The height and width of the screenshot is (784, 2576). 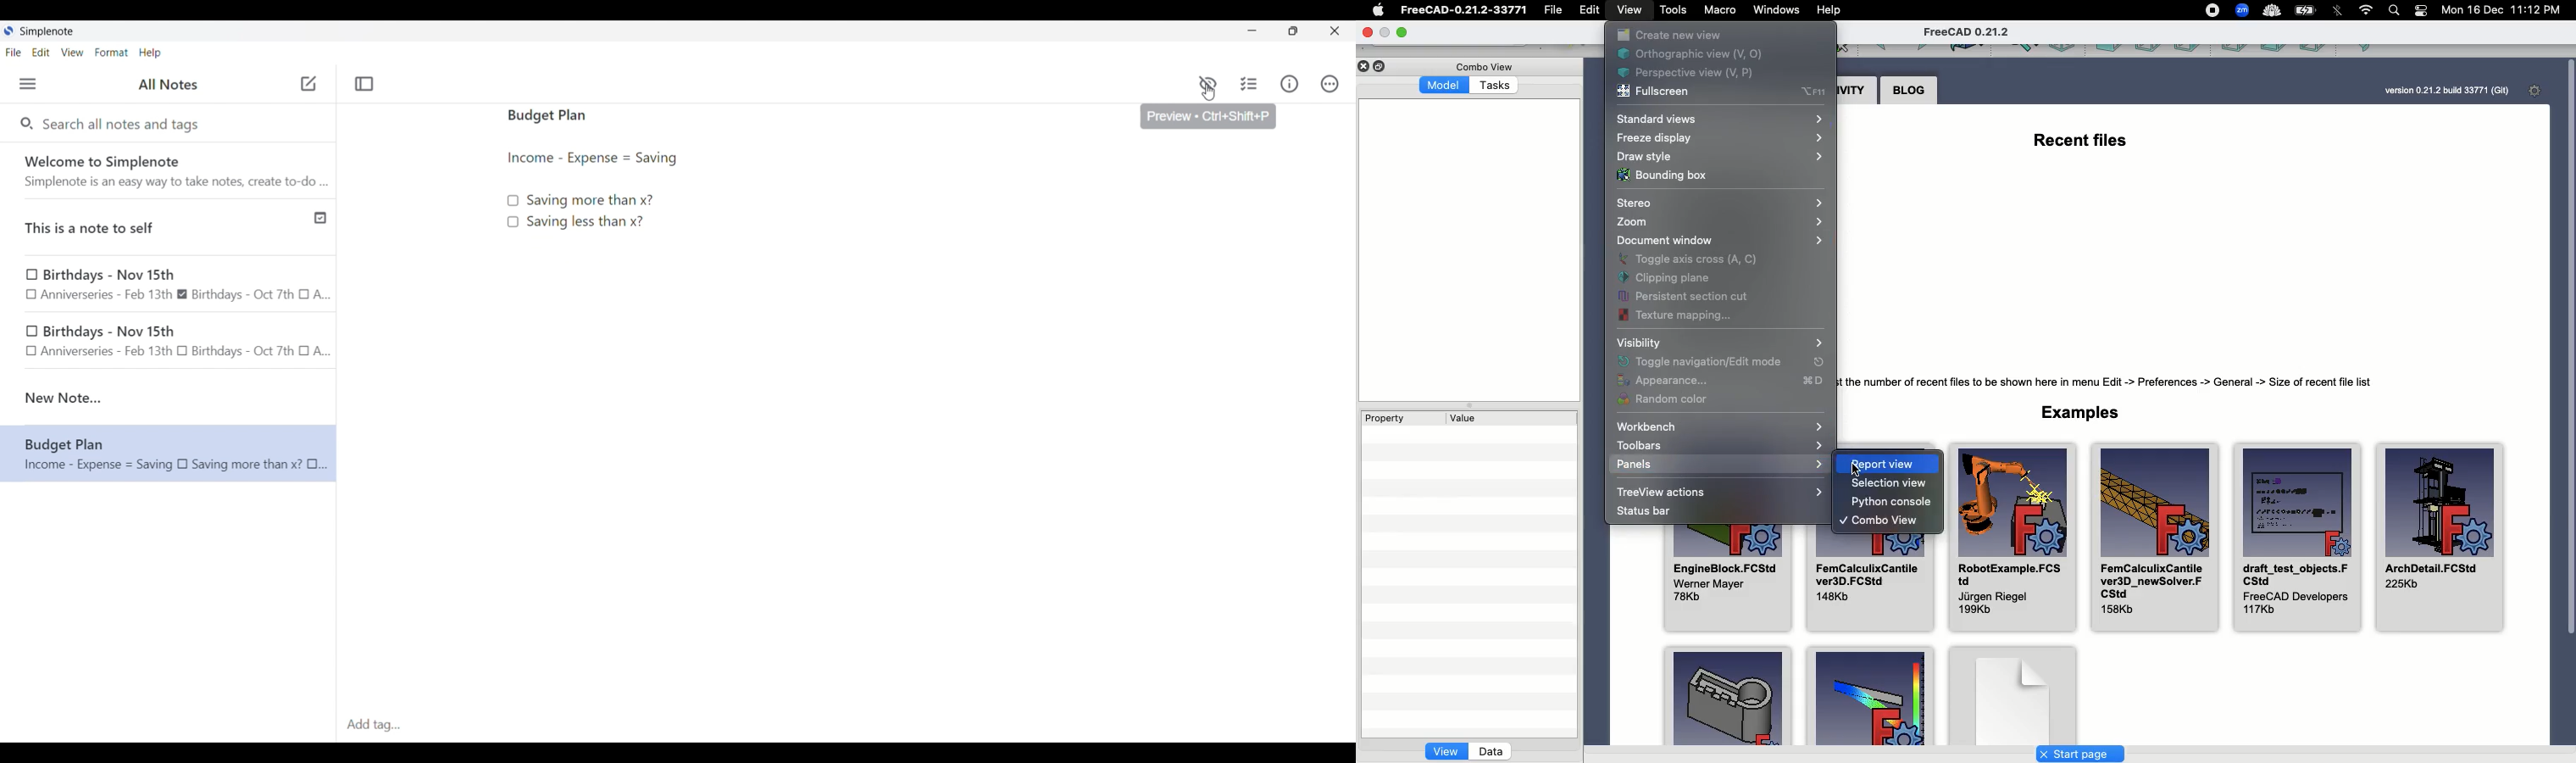 What do you see at coordinates (1637, 343) in the screenshot?
I see `Visibility` at bounding box center [1637, 343].